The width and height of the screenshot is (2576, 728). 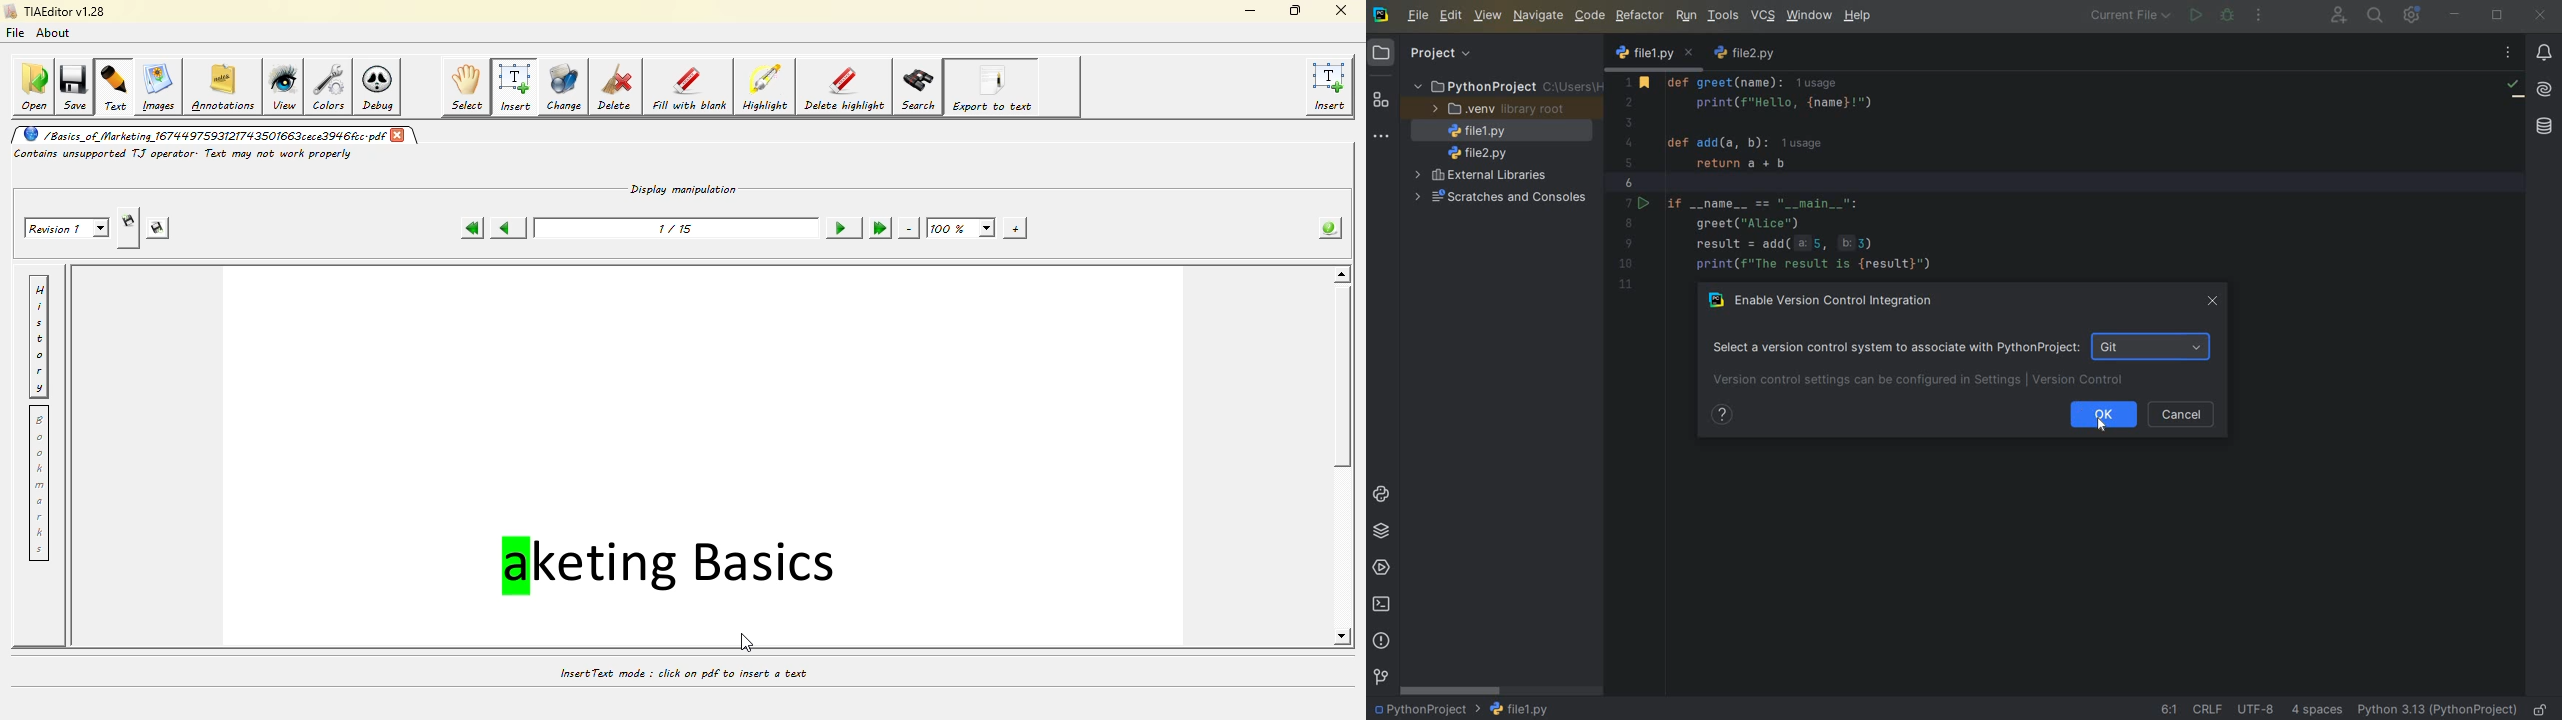 I want to click on 1/15, so click(x=674, y=227).